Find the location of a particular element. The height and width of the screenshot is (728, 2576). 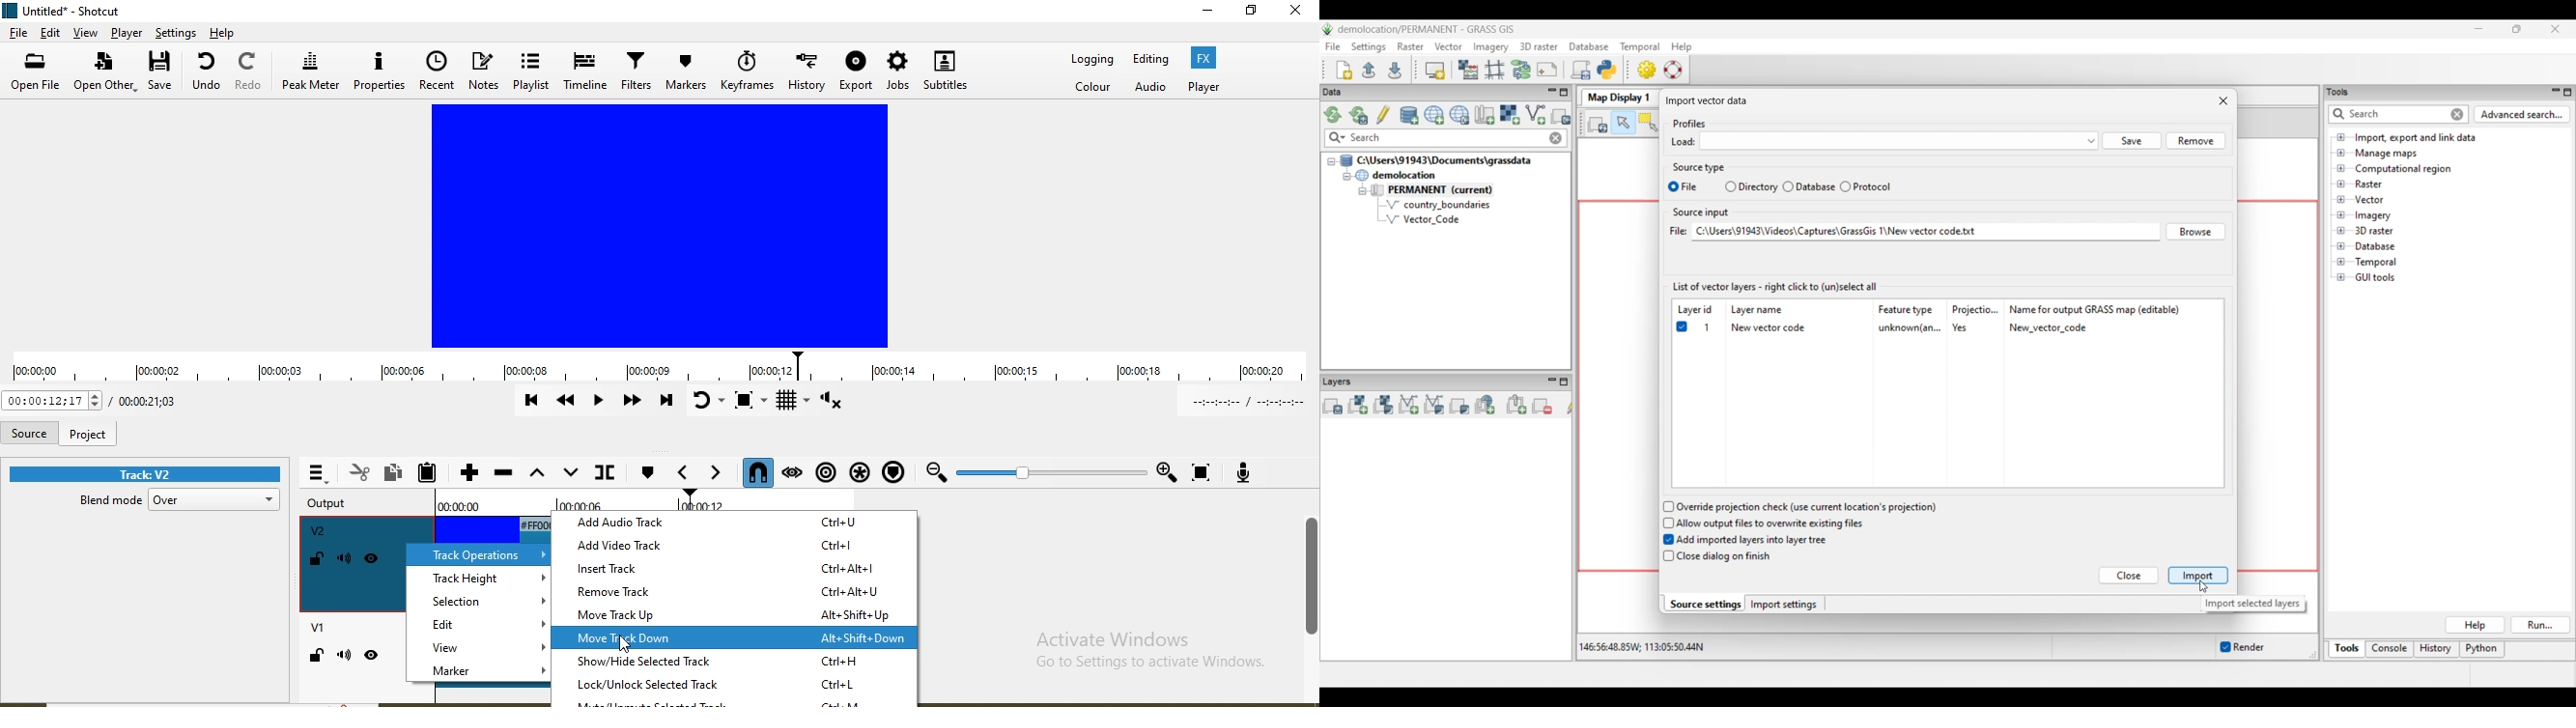

track height is located at coordinates (477, 579).